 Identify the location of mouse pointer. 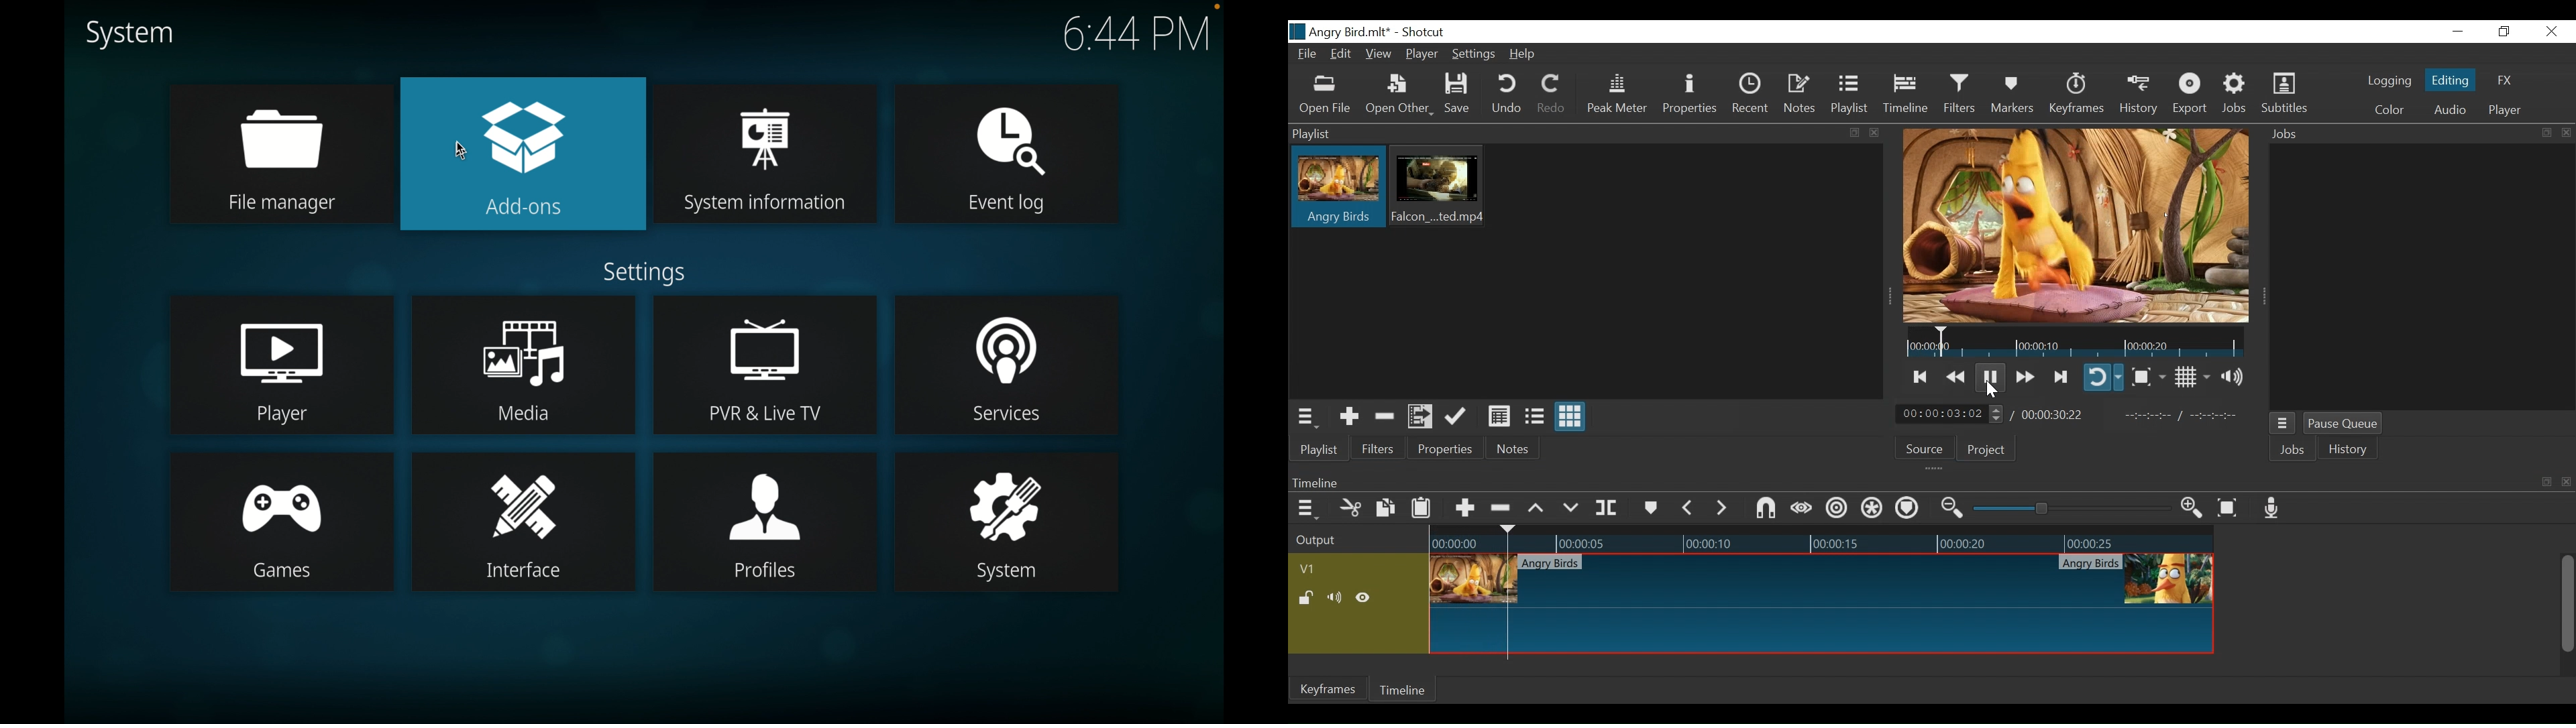
(458, 148).